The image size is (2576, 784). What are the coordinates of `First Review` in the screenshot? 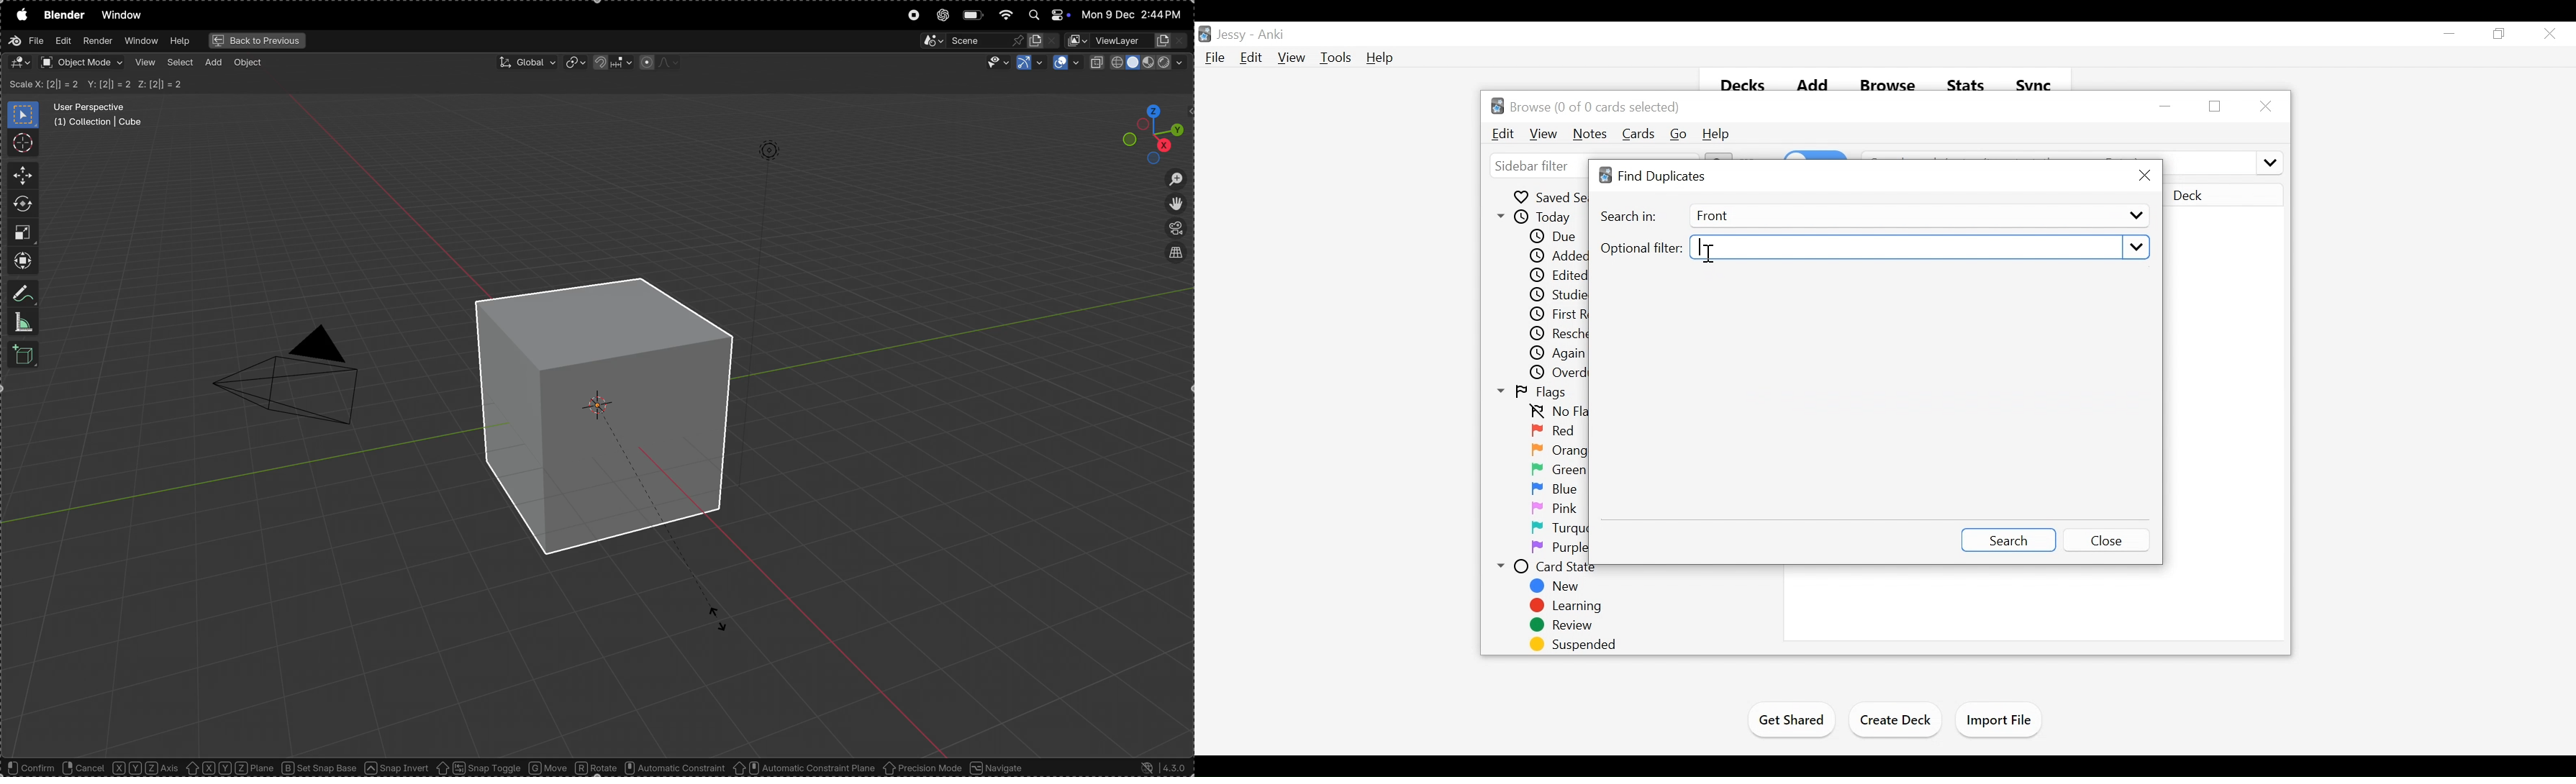 It's located at (1558, 314).